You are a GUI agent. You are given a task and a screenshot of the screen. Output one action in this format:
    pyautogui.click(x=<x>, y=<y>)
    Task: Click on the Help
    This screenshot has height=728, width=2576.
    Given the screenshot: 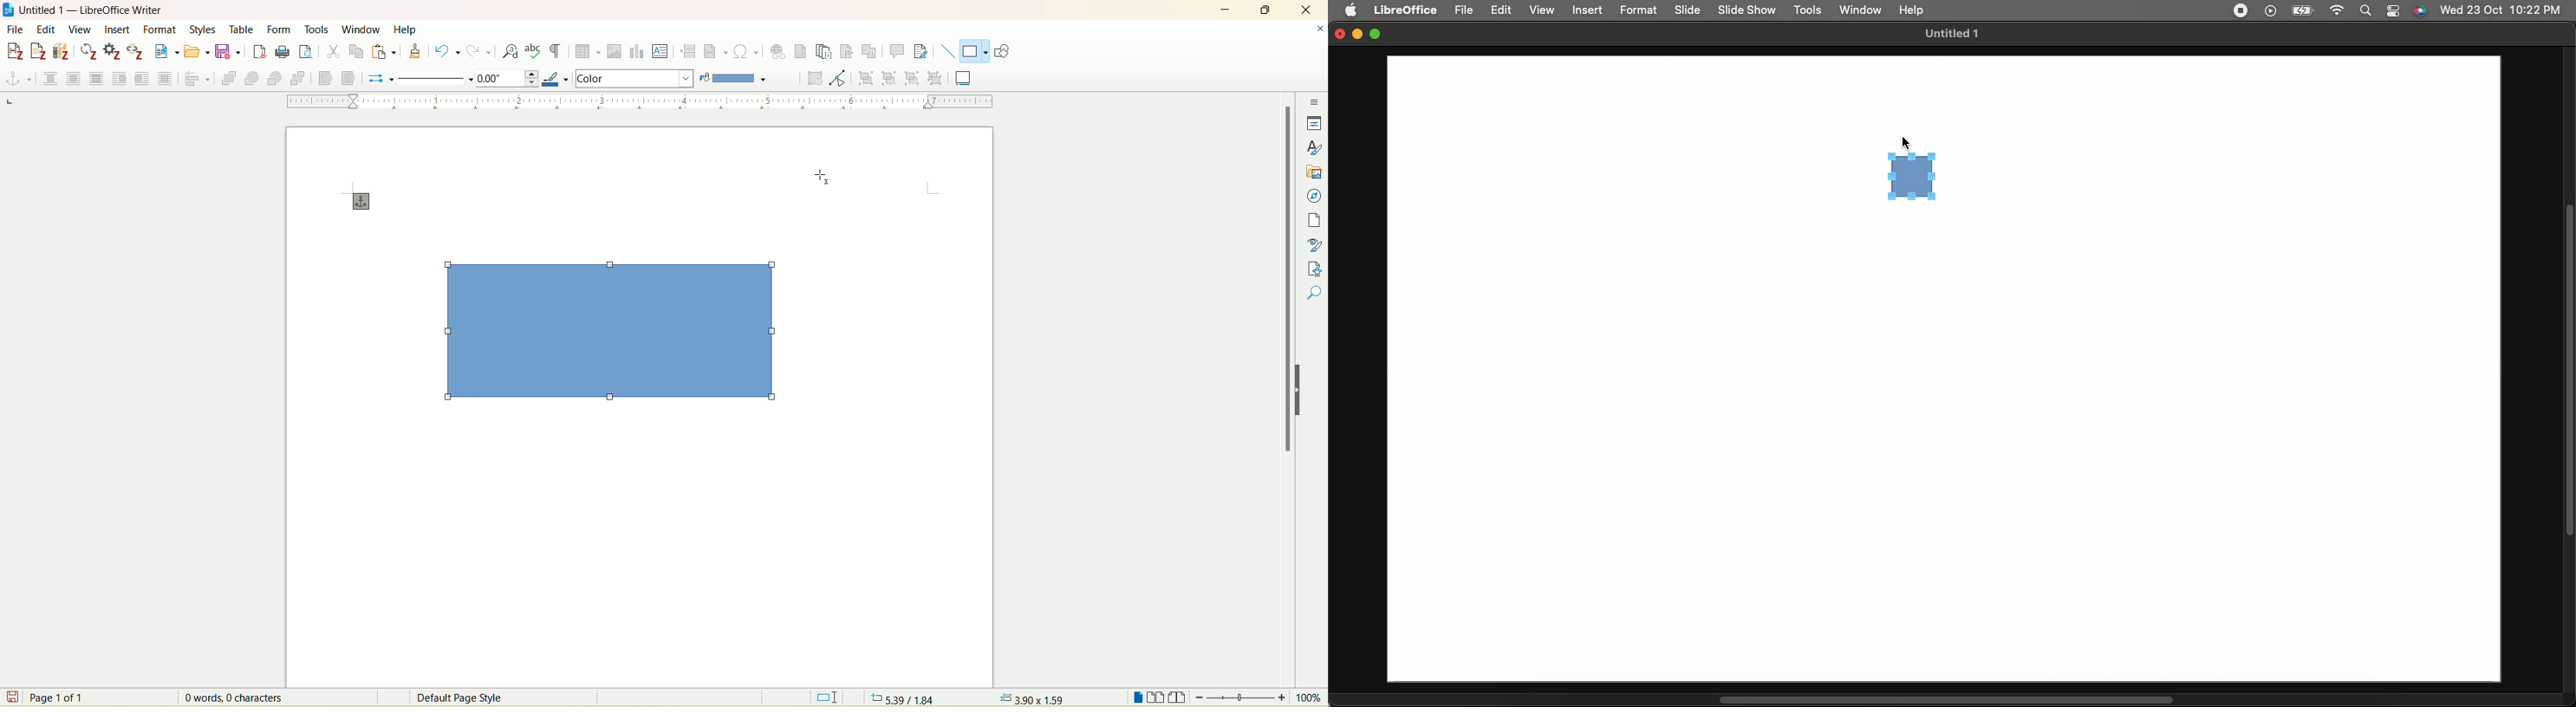 What is the action you would take?
    pyautogui.click(x=1911, y=8)
    